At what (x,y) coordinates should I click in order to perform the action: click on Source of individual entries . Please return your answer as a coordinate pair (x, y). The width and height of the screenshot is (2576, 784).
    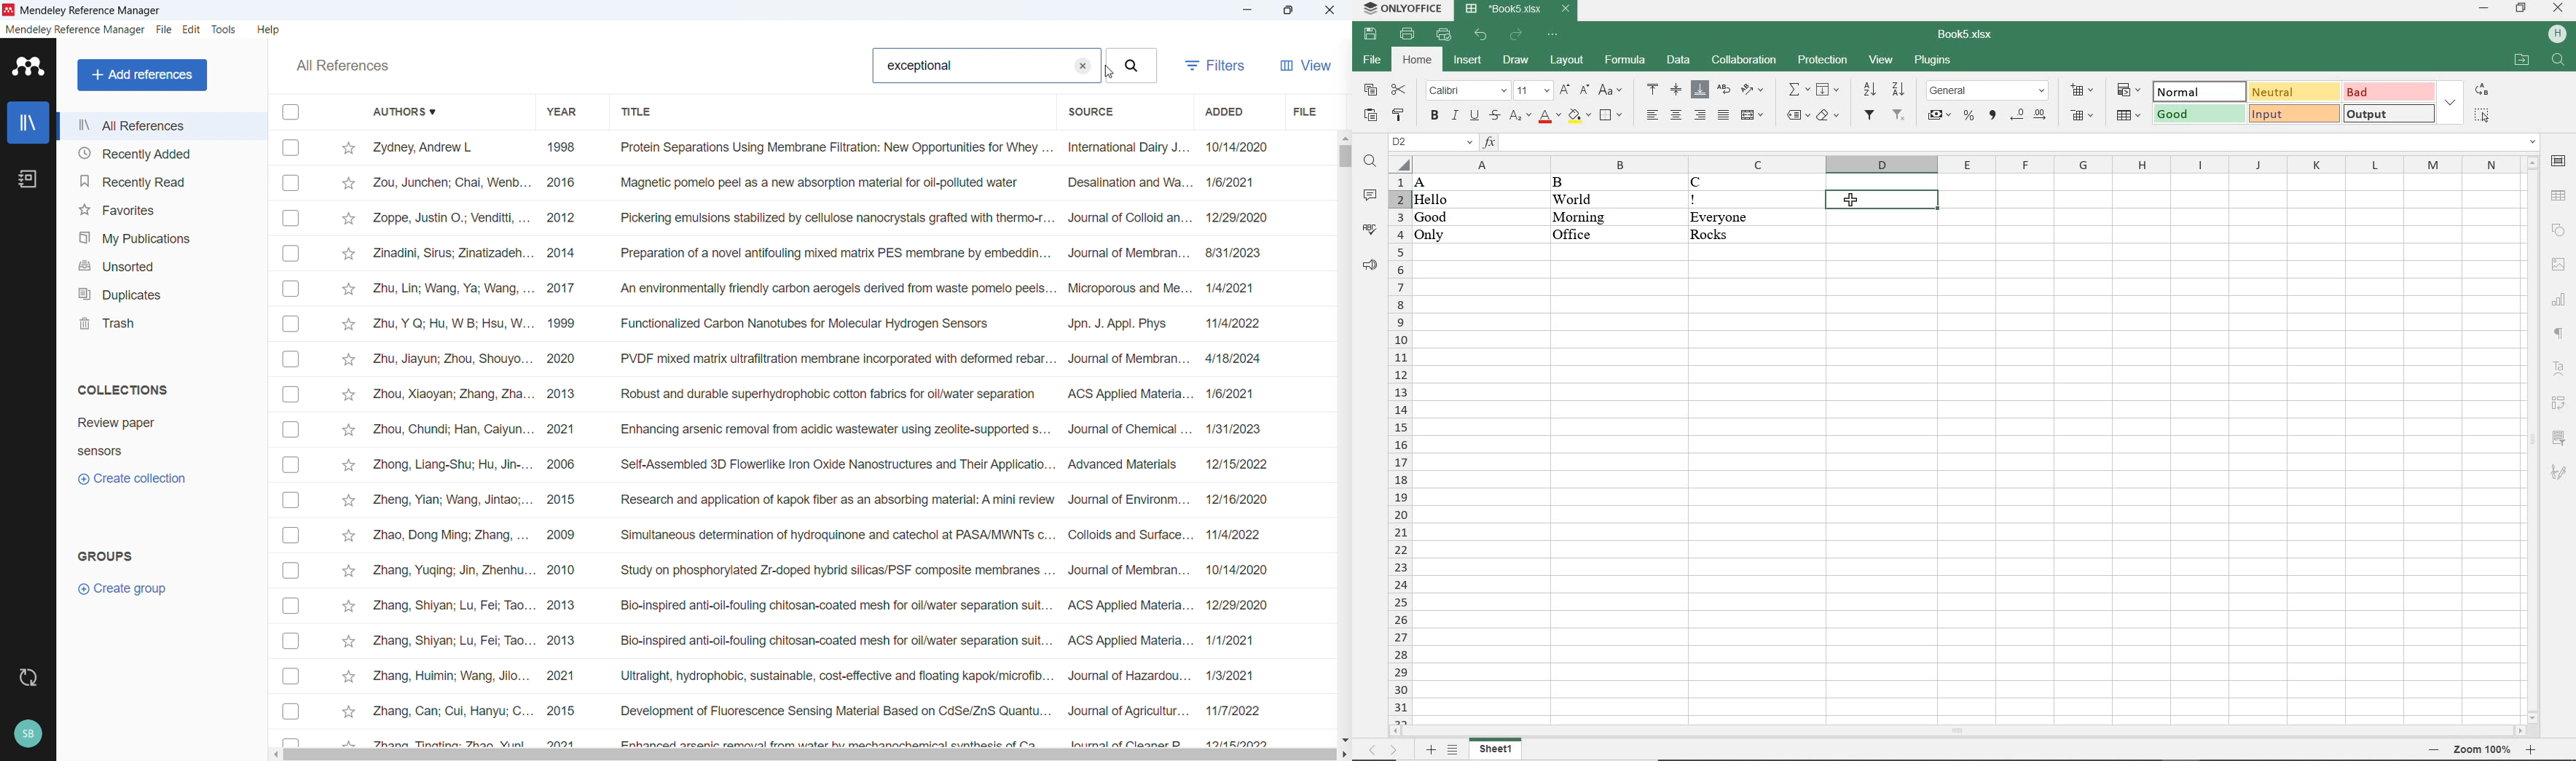
    Looking at the image, I should click on (1127, 442).